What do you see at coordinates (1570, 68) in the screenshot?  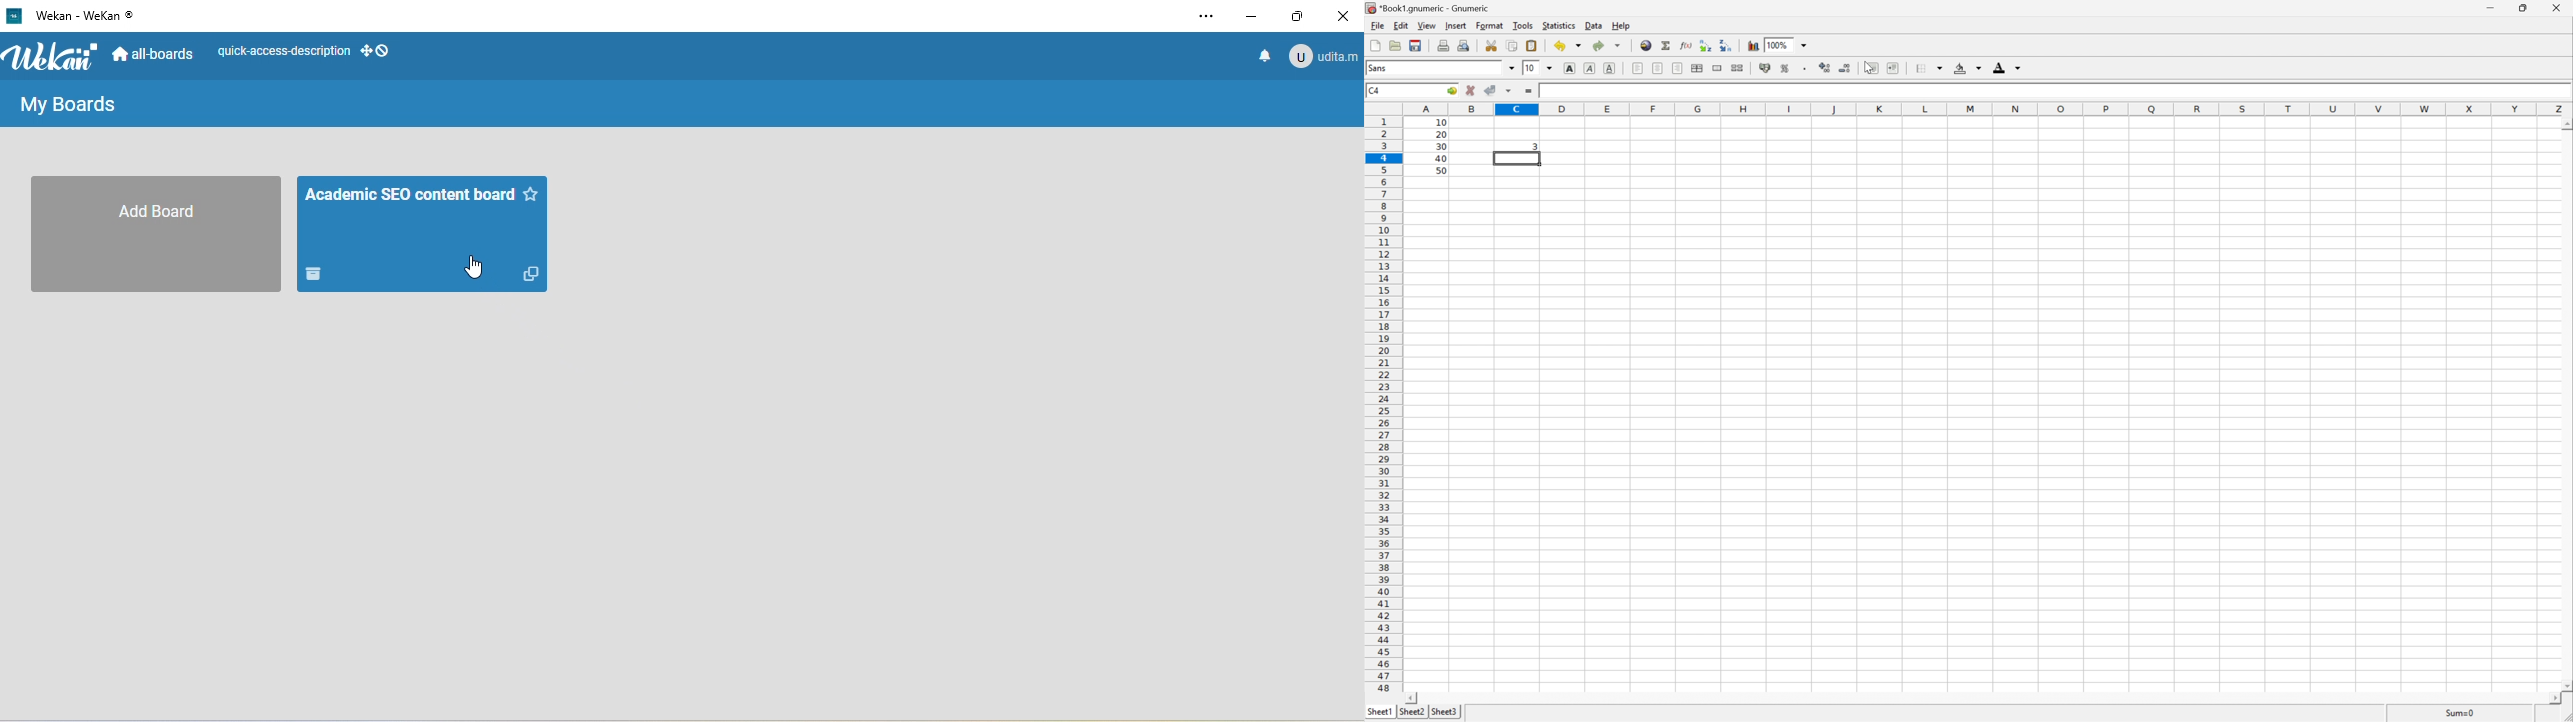 I see `bold` at bounding box center [1570, 68].